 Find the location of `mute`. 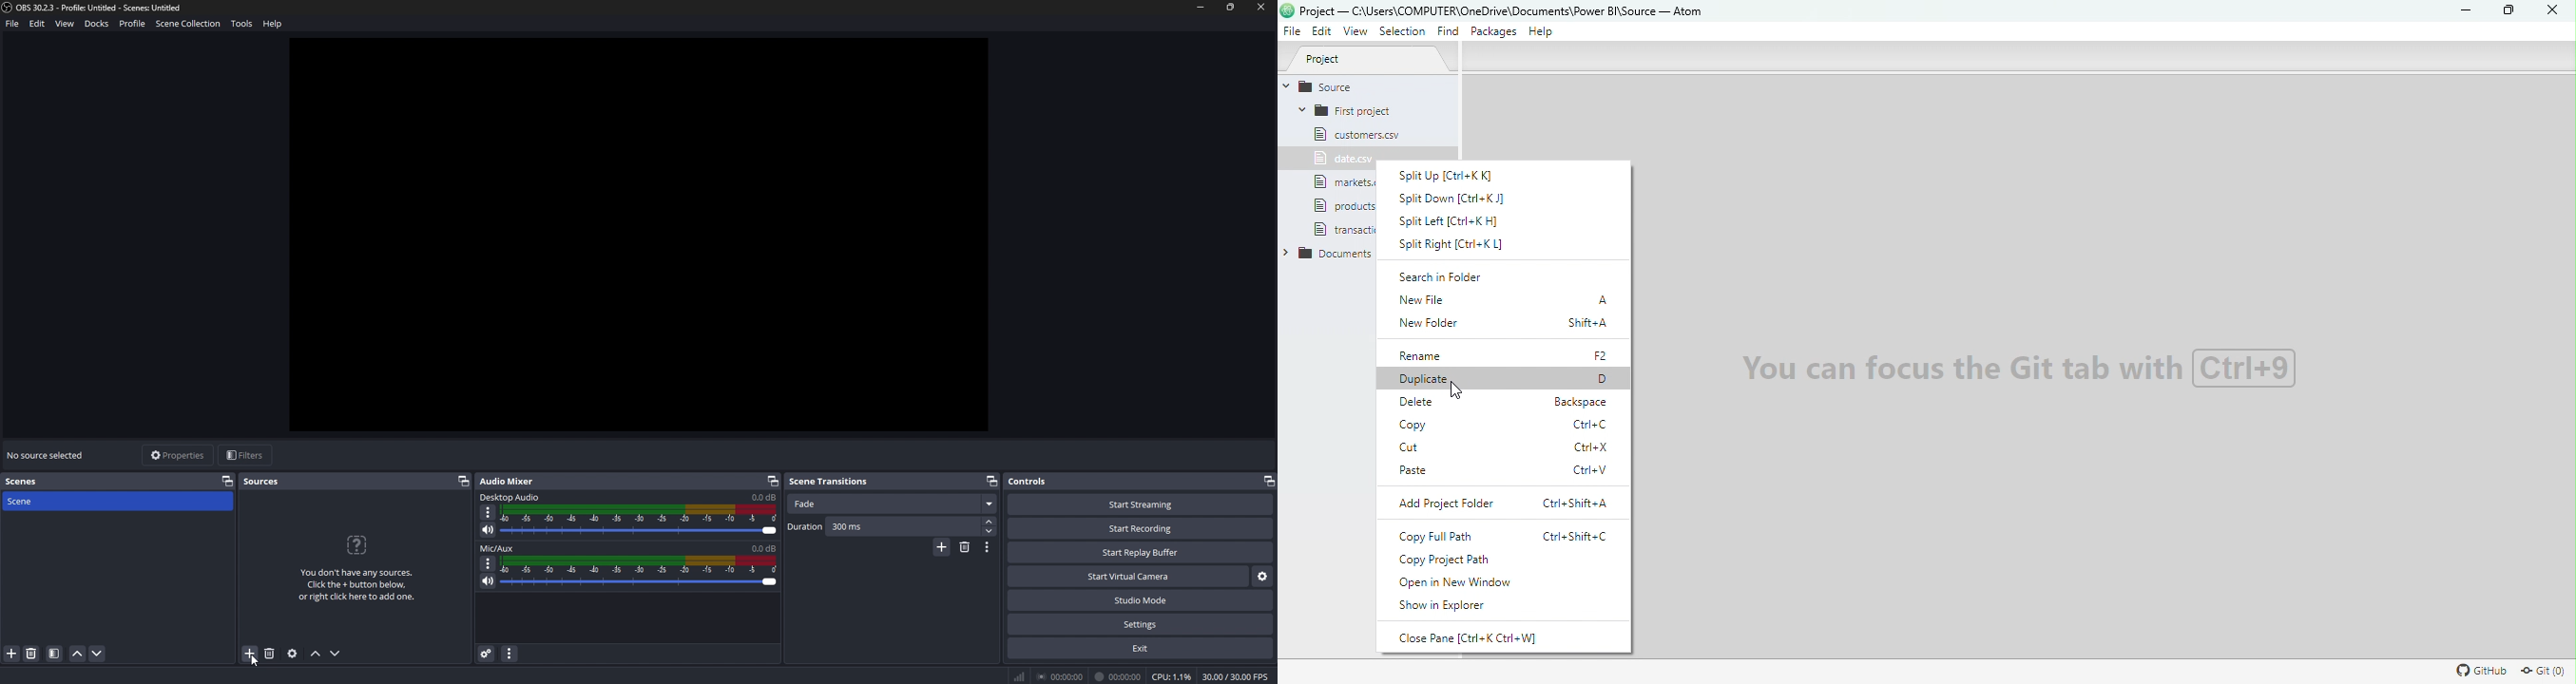

mute is located at coordinates (488, 581).